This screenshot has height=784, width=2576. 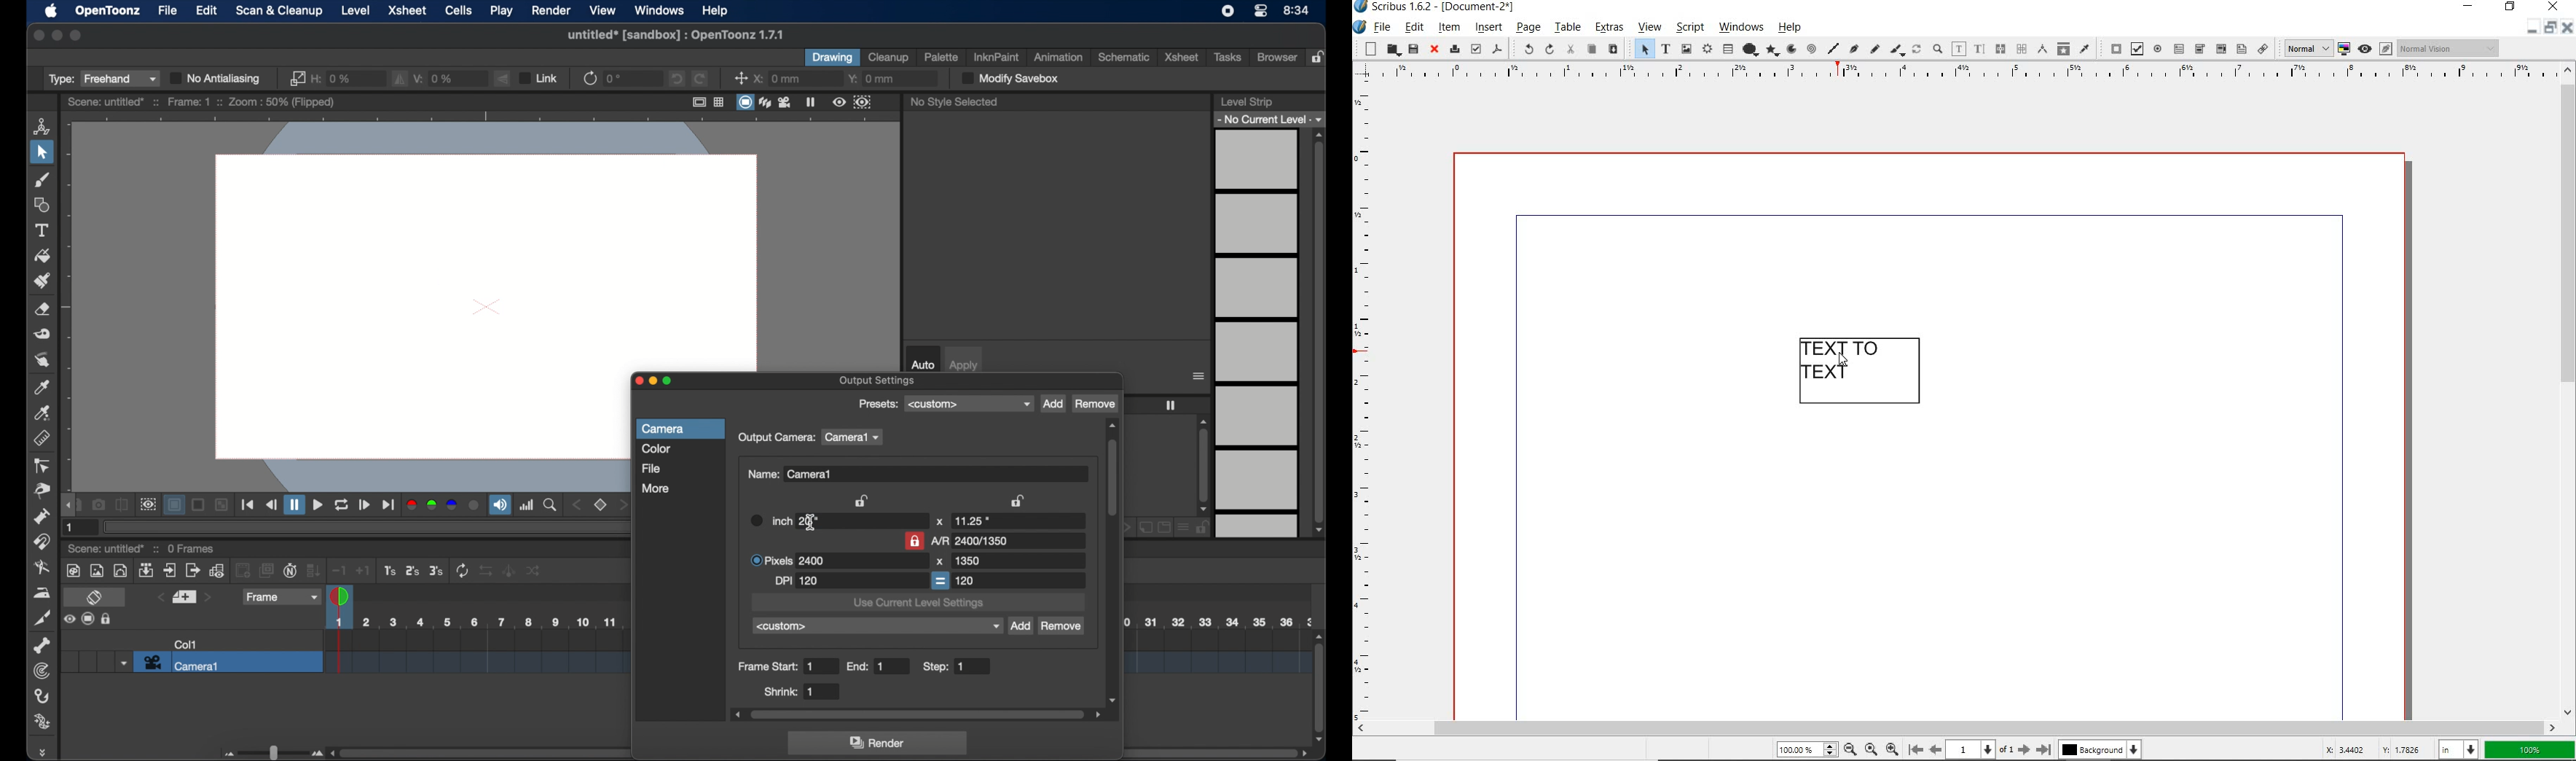 What do you see at coordinates (2220, 50) in the screenshot?
I see `pdf combo box` at bounding box center [2220, 50].